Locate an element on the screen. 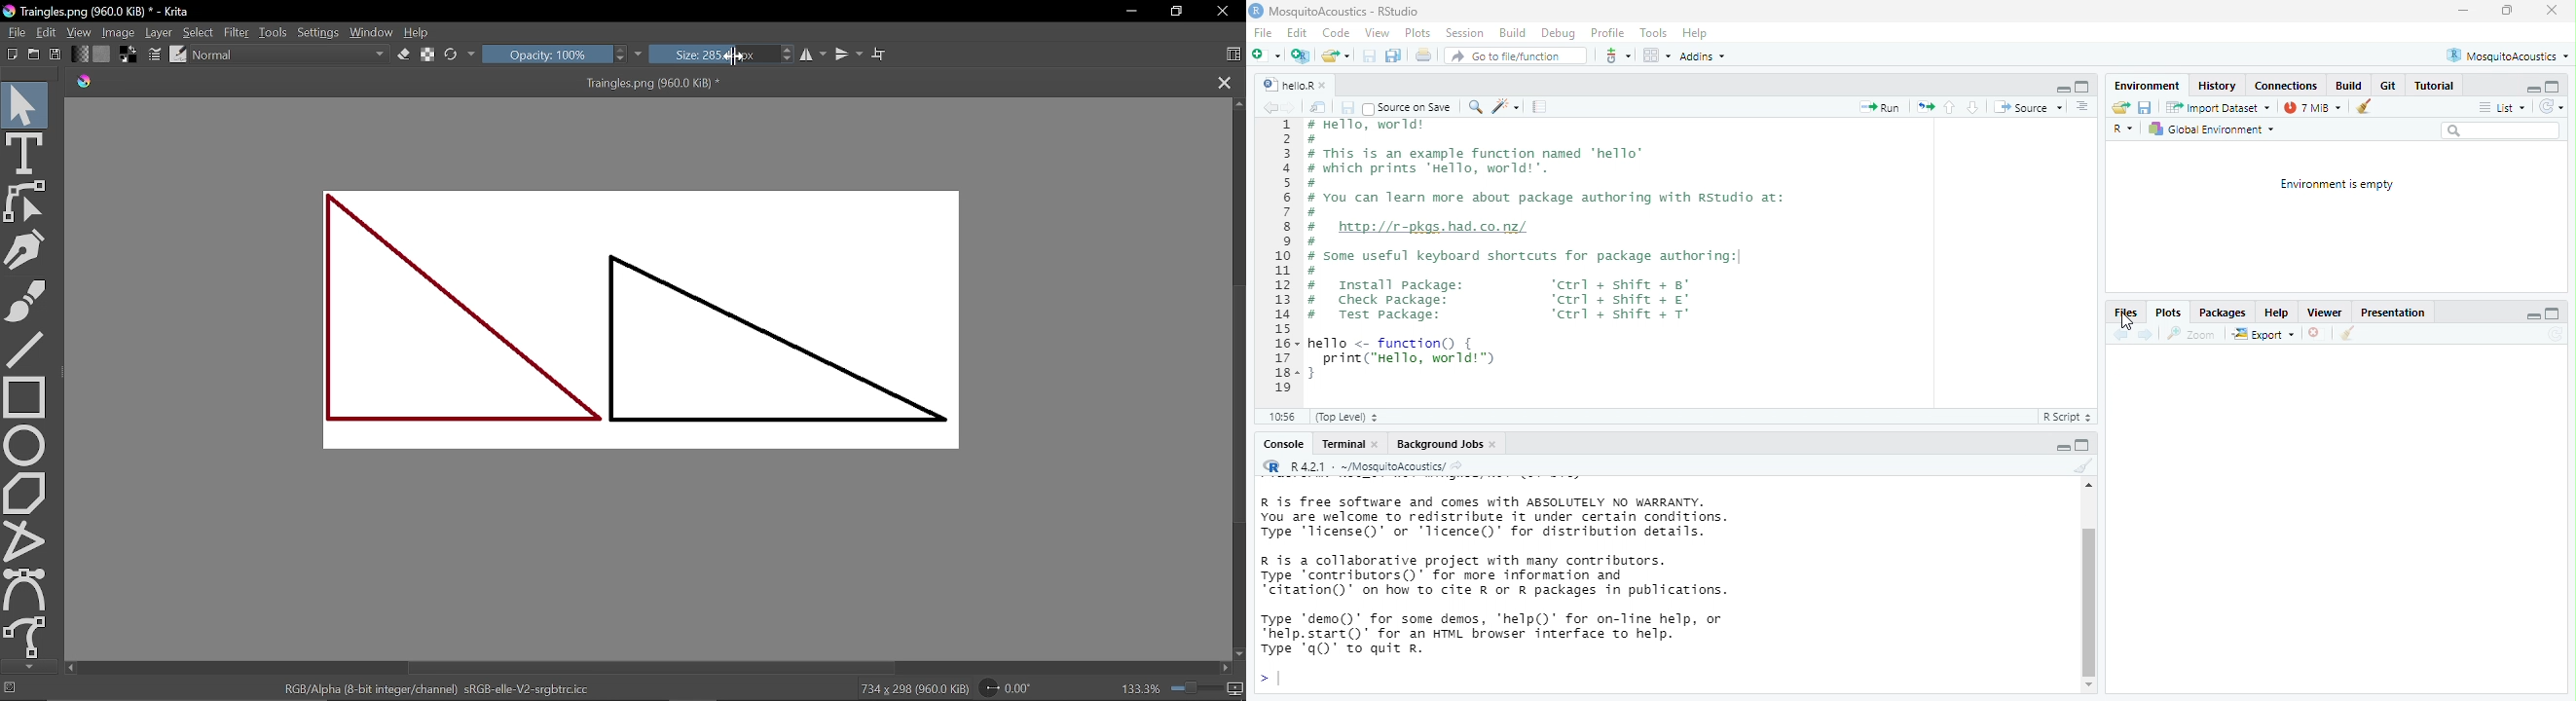 Image resolution: width=2576 pixels, height=728 pixels. 7 mb is located at coordinates (2315, 107).